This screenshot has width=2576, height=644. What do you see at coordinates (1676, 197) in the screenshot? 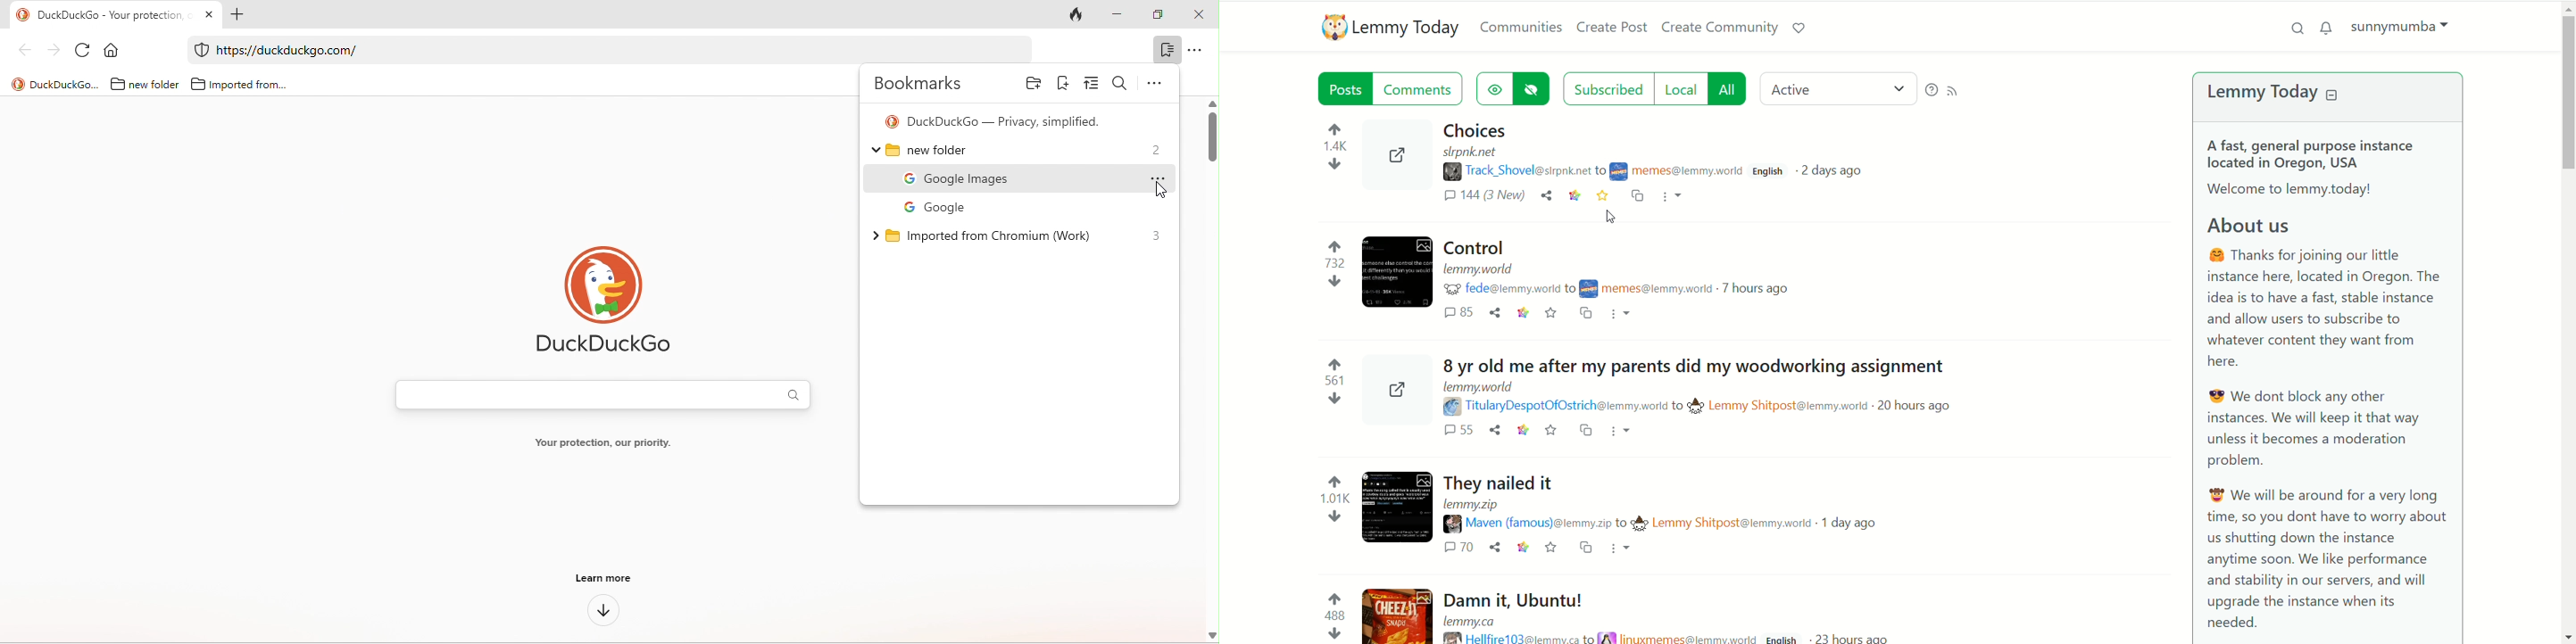
I see `more` at bounding box center [1676, 197].